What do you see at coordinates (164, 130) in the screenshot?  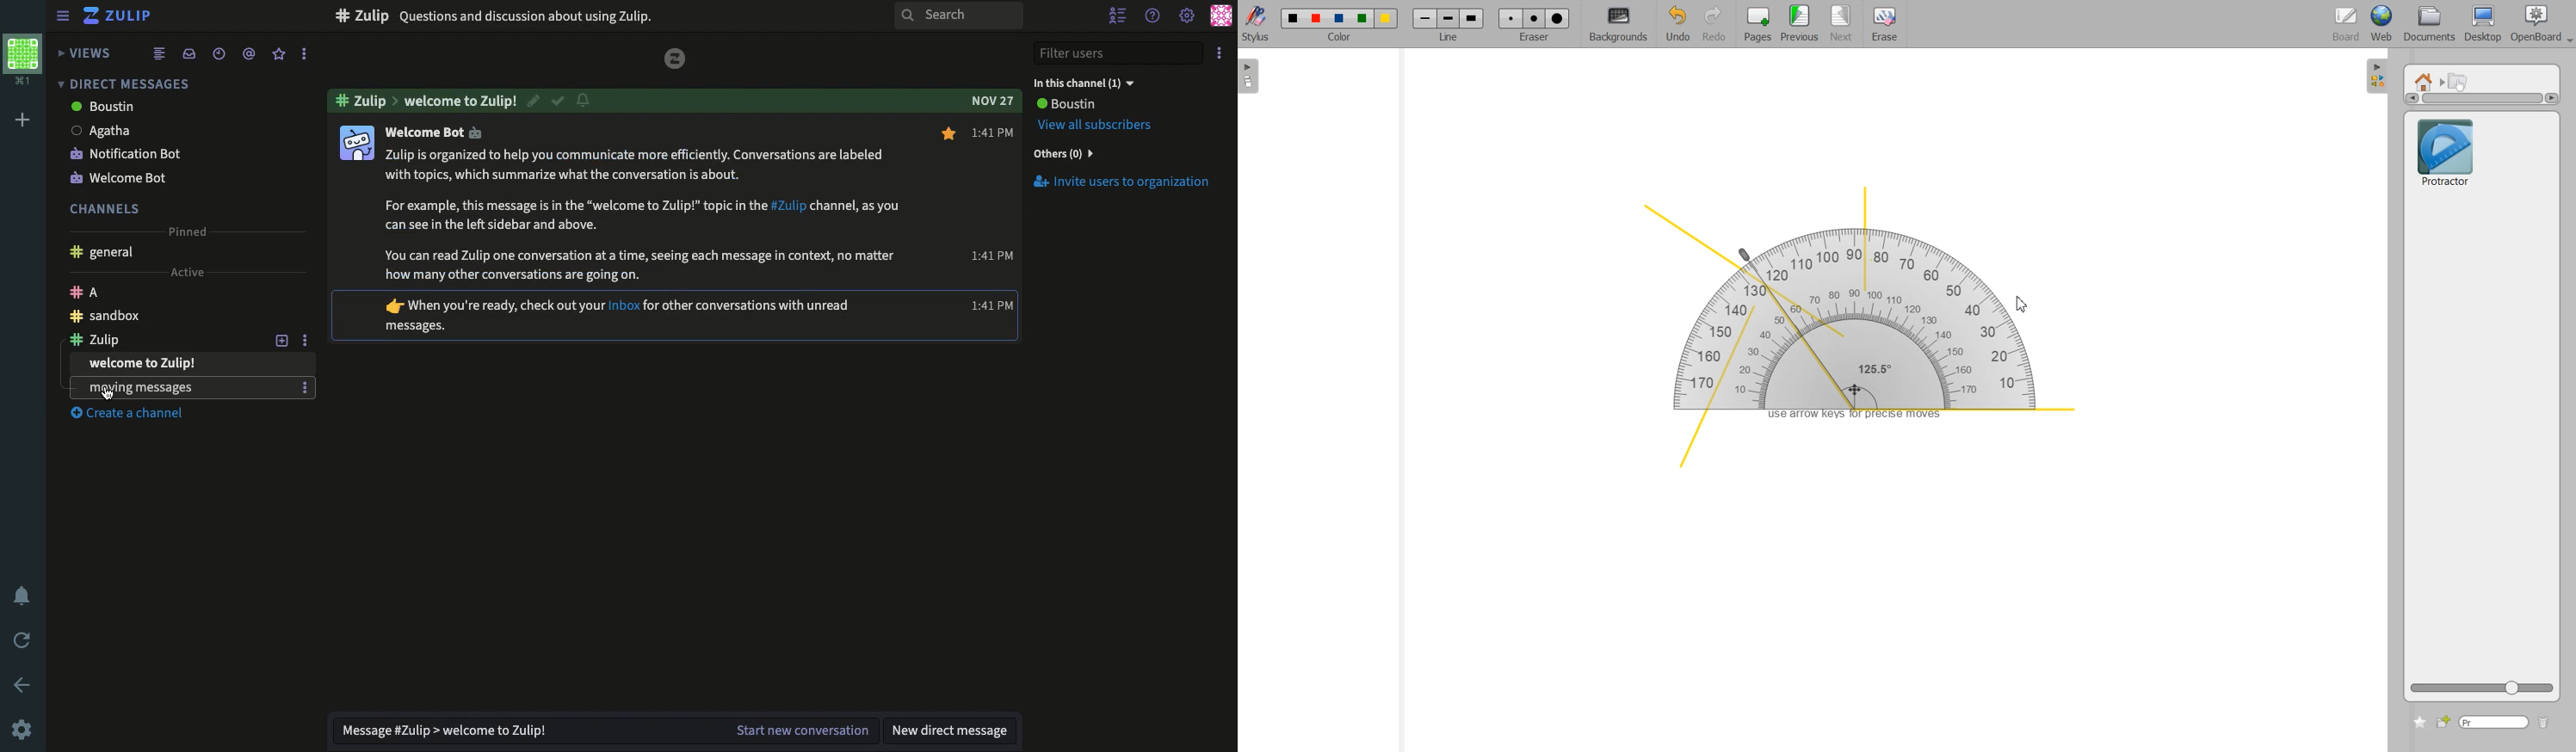 I see `Agatha` at bounding box center [164, 130].